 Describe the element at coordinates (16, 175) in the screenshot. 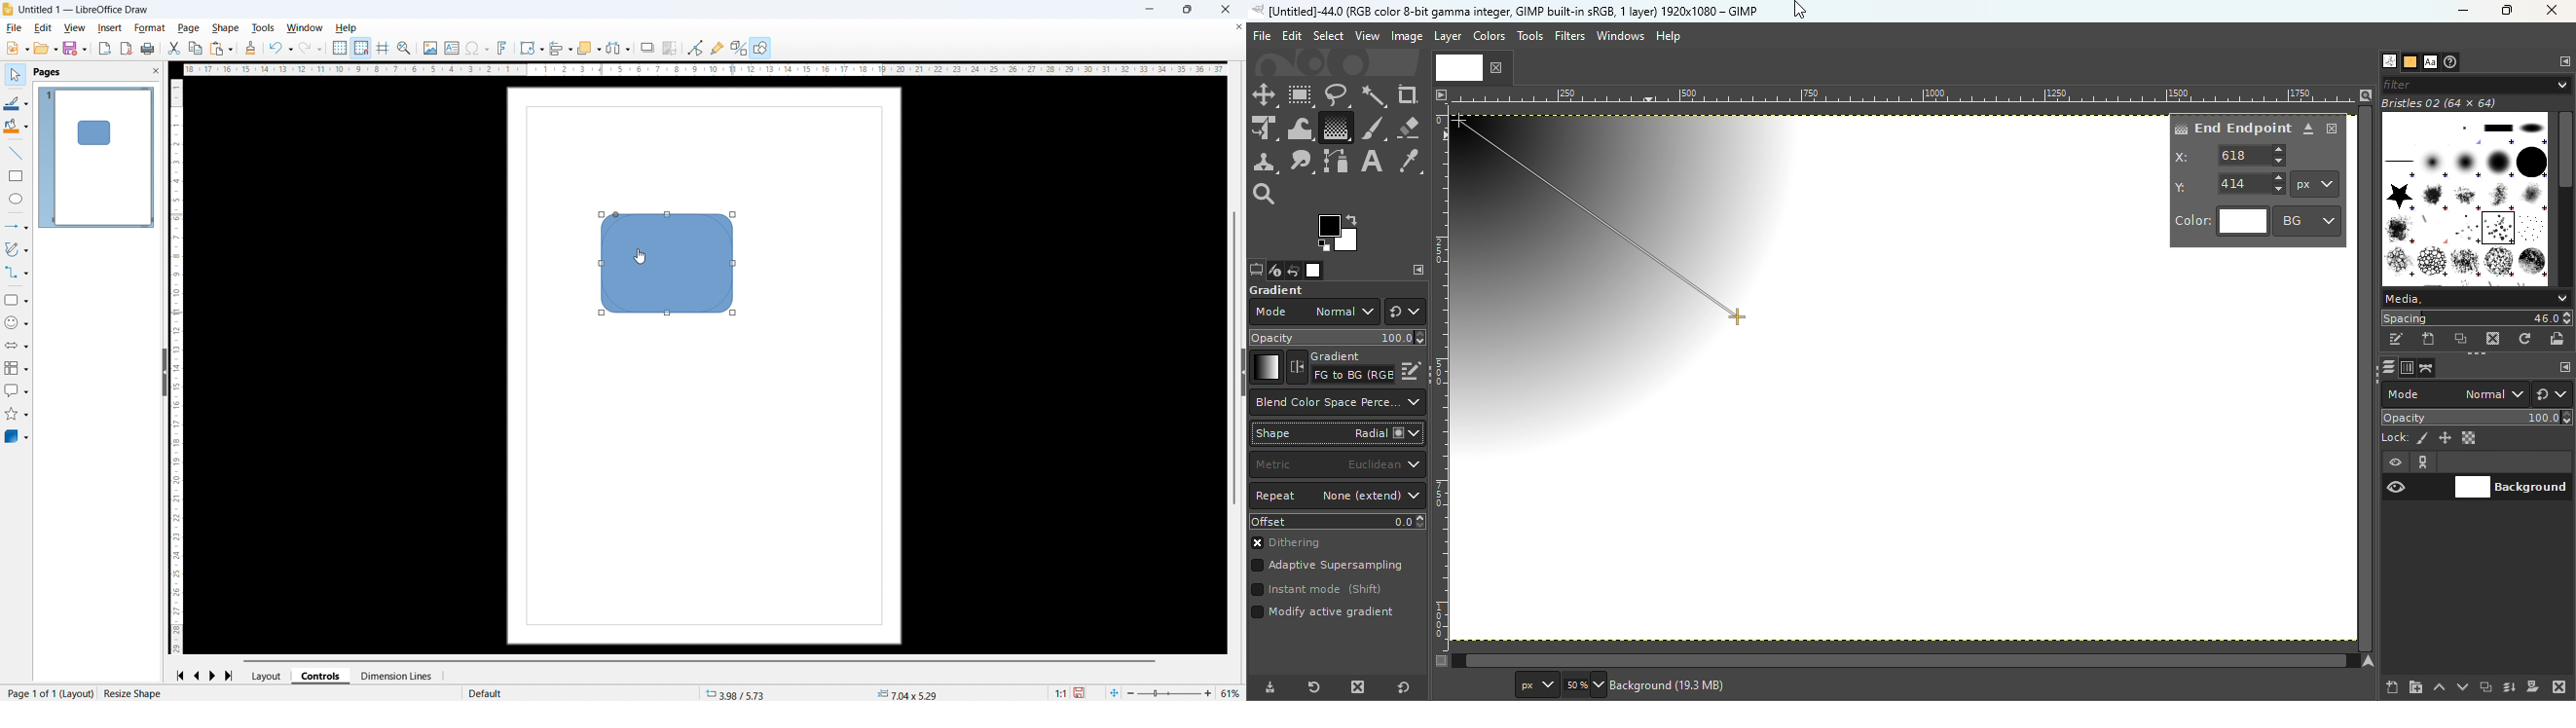

I see `Rectangle tool ` at that location.